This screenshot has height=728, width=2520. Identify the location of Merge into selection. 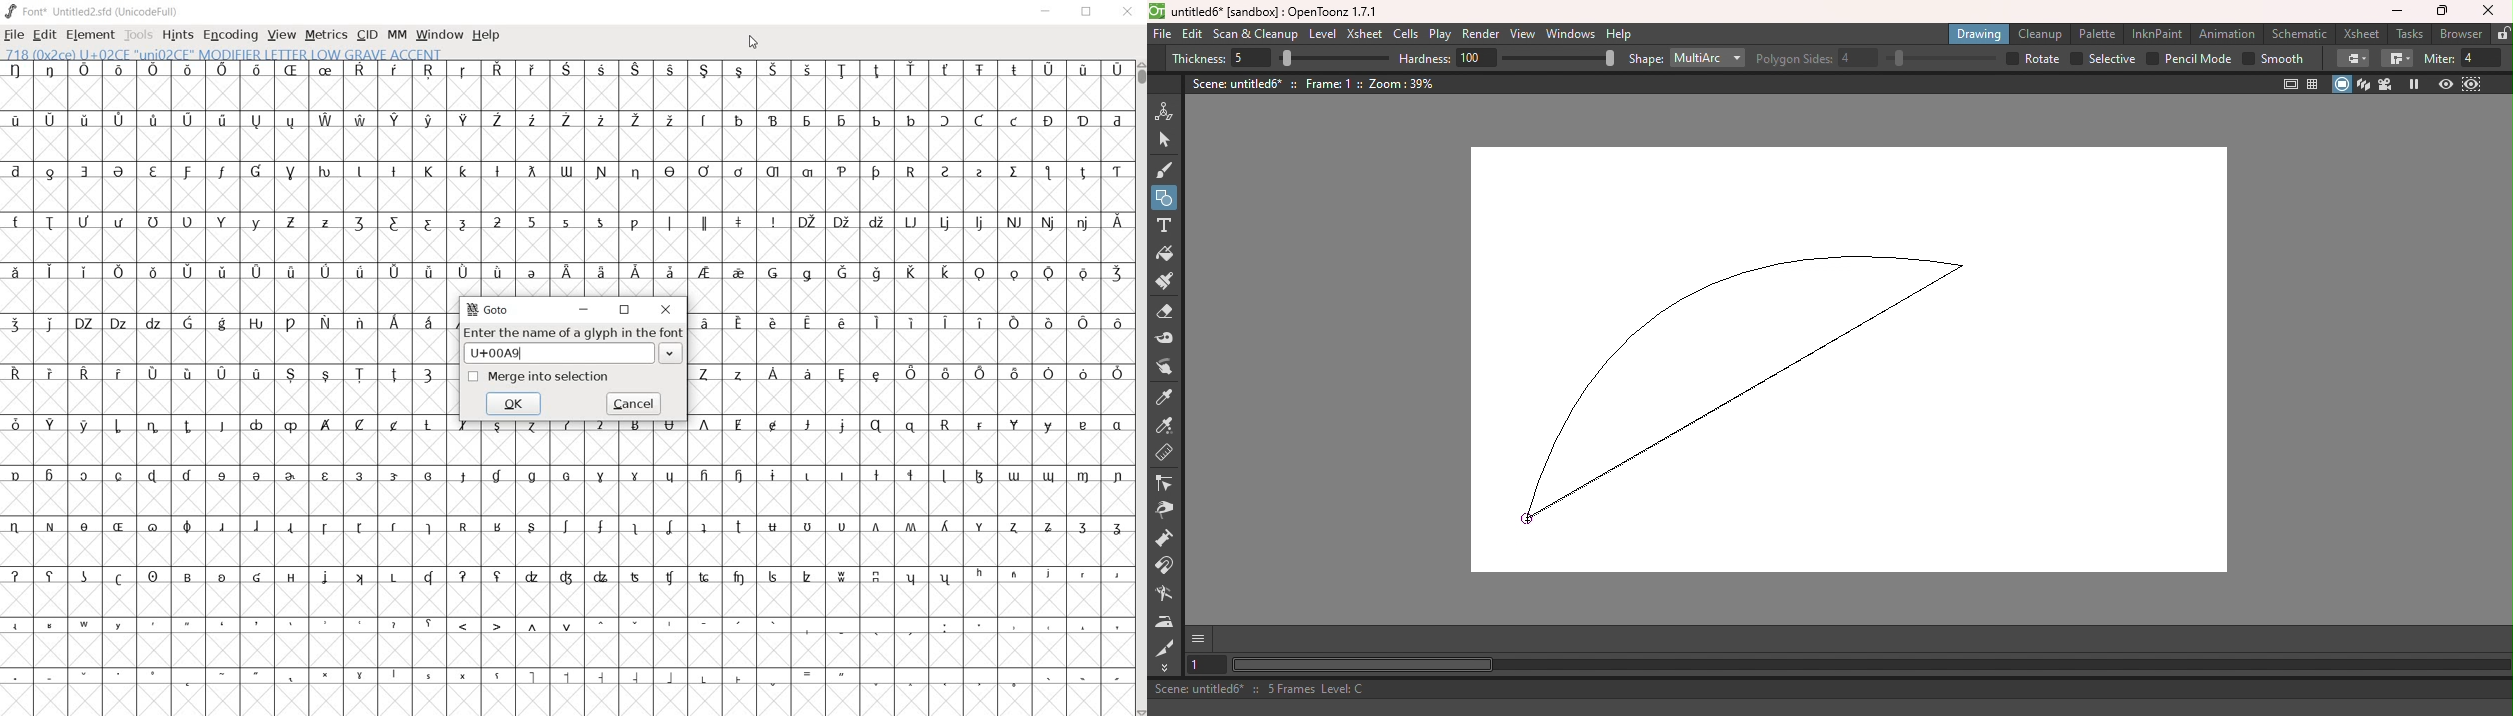
(541, 376).